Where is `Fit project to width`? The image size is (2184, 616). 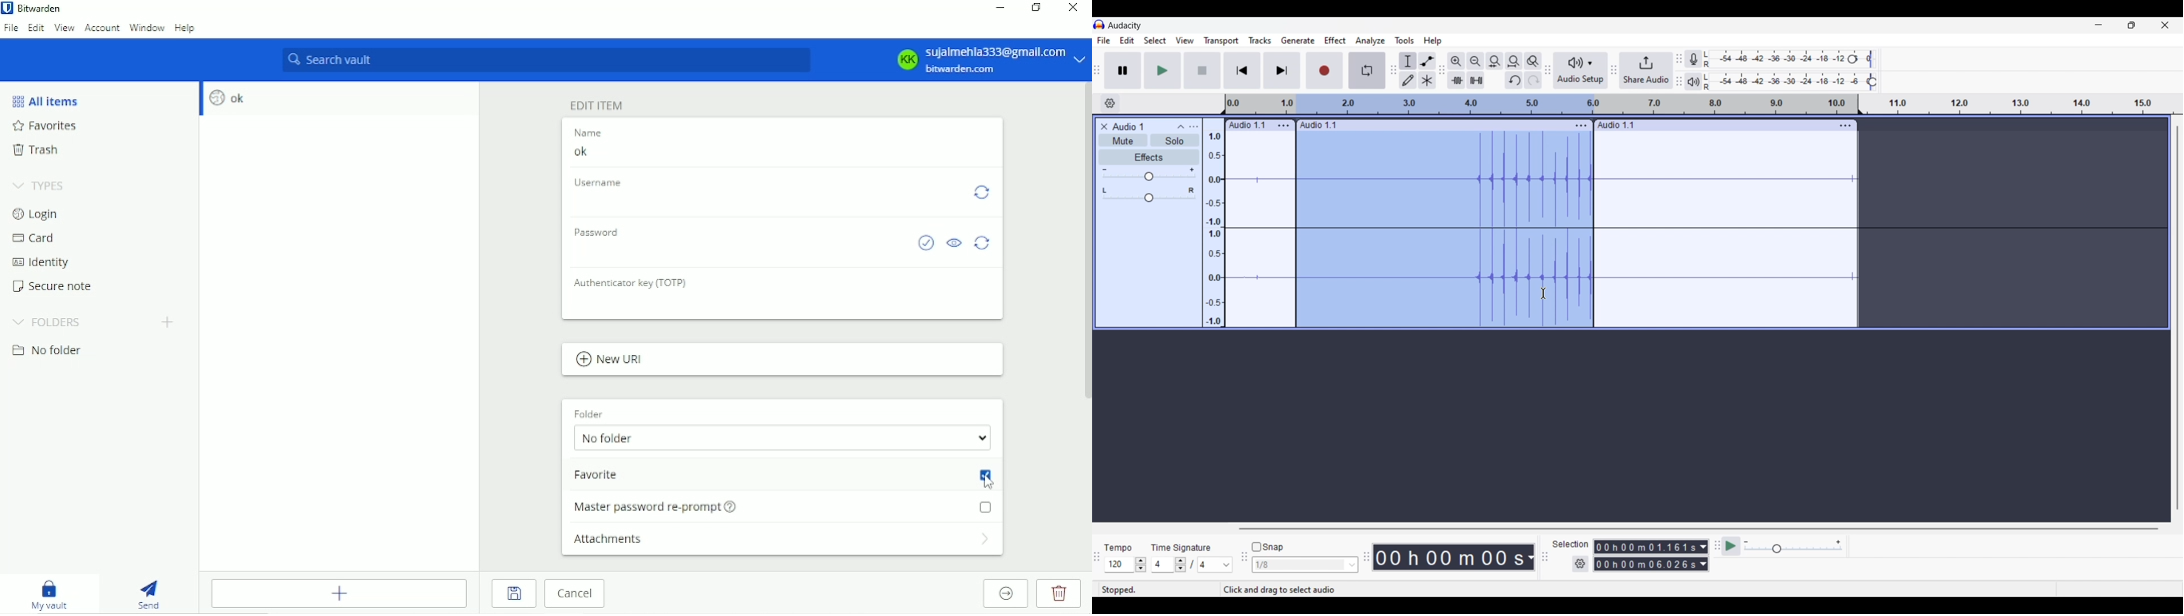
Fit project to width is located at coordinates (1514, 61).